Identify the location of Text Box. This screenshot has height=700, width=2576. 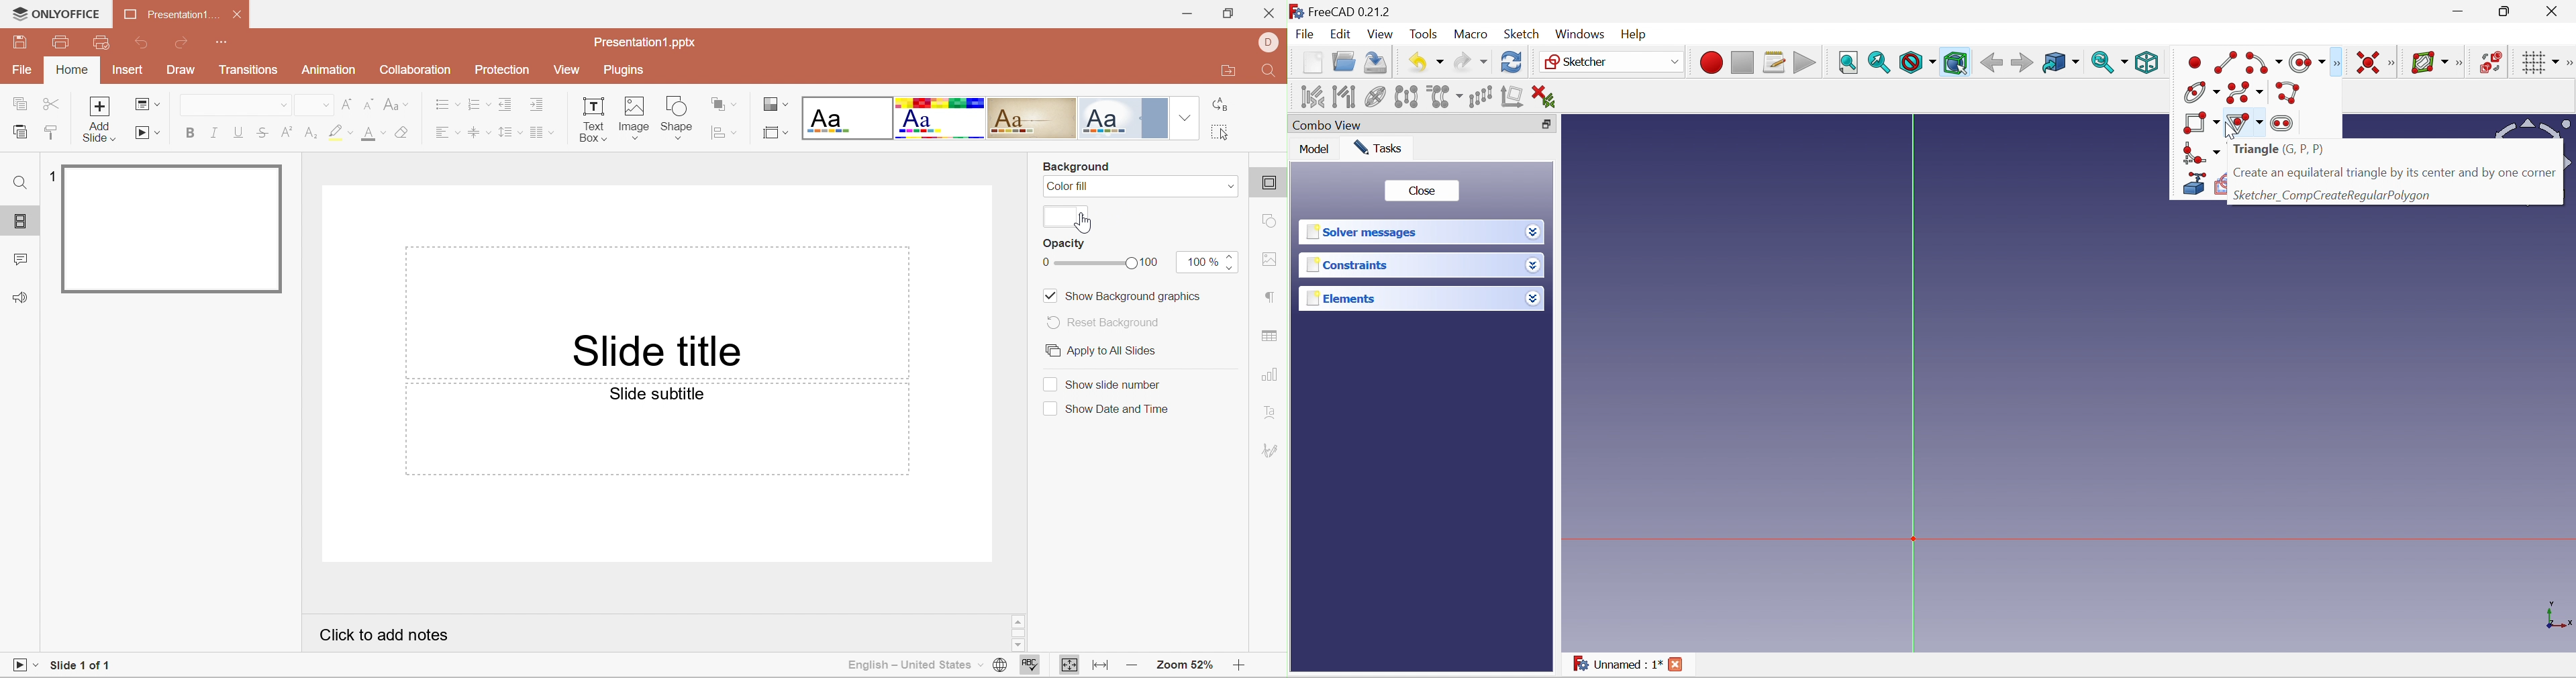
(590, 119).